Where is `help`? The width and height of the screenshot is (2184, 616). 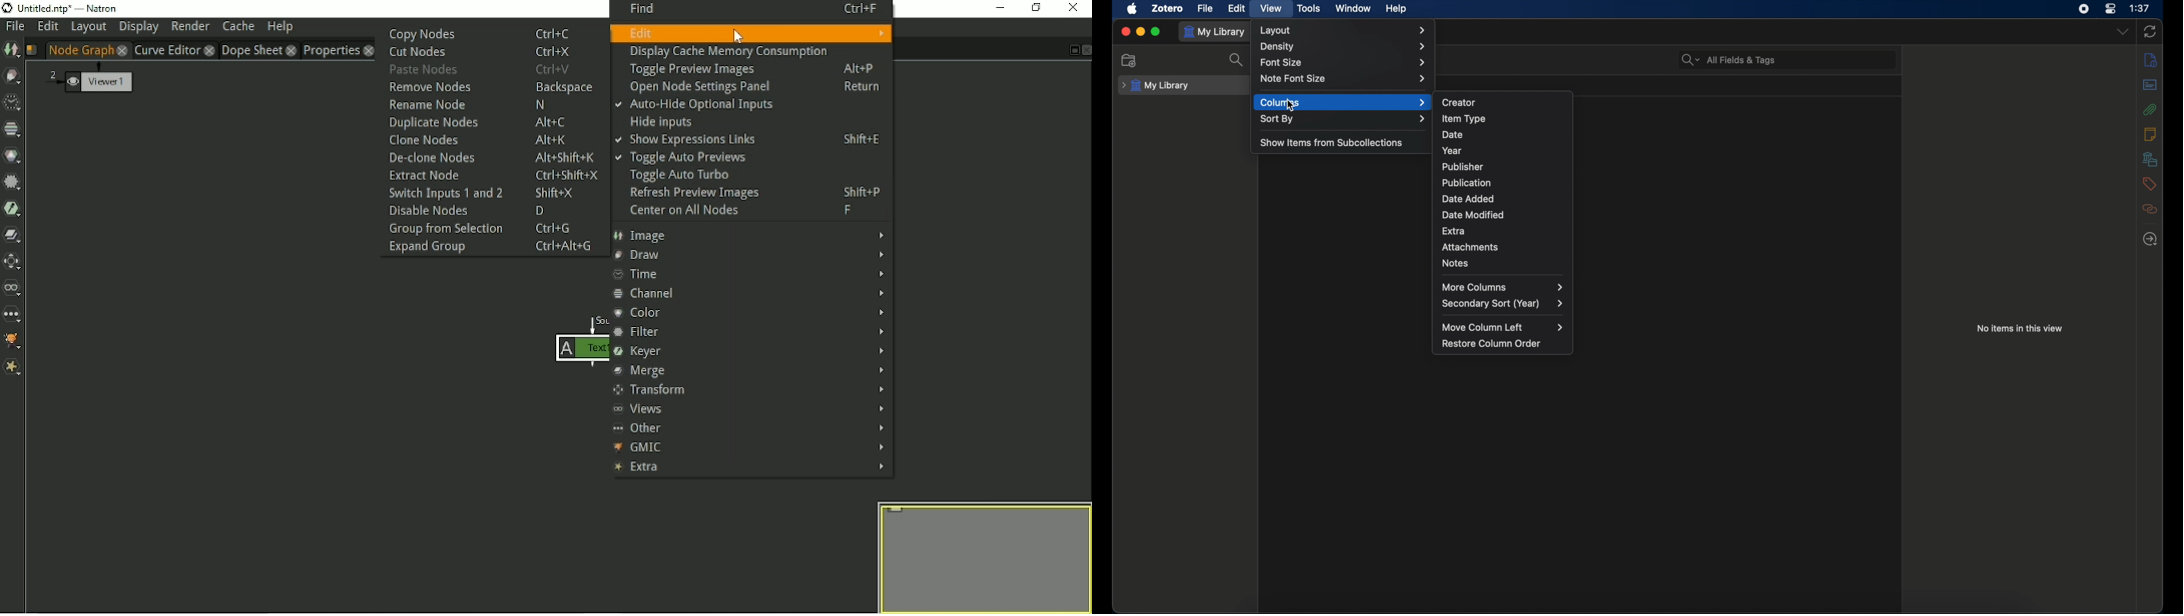 help is located at coordinates (1397, 10).